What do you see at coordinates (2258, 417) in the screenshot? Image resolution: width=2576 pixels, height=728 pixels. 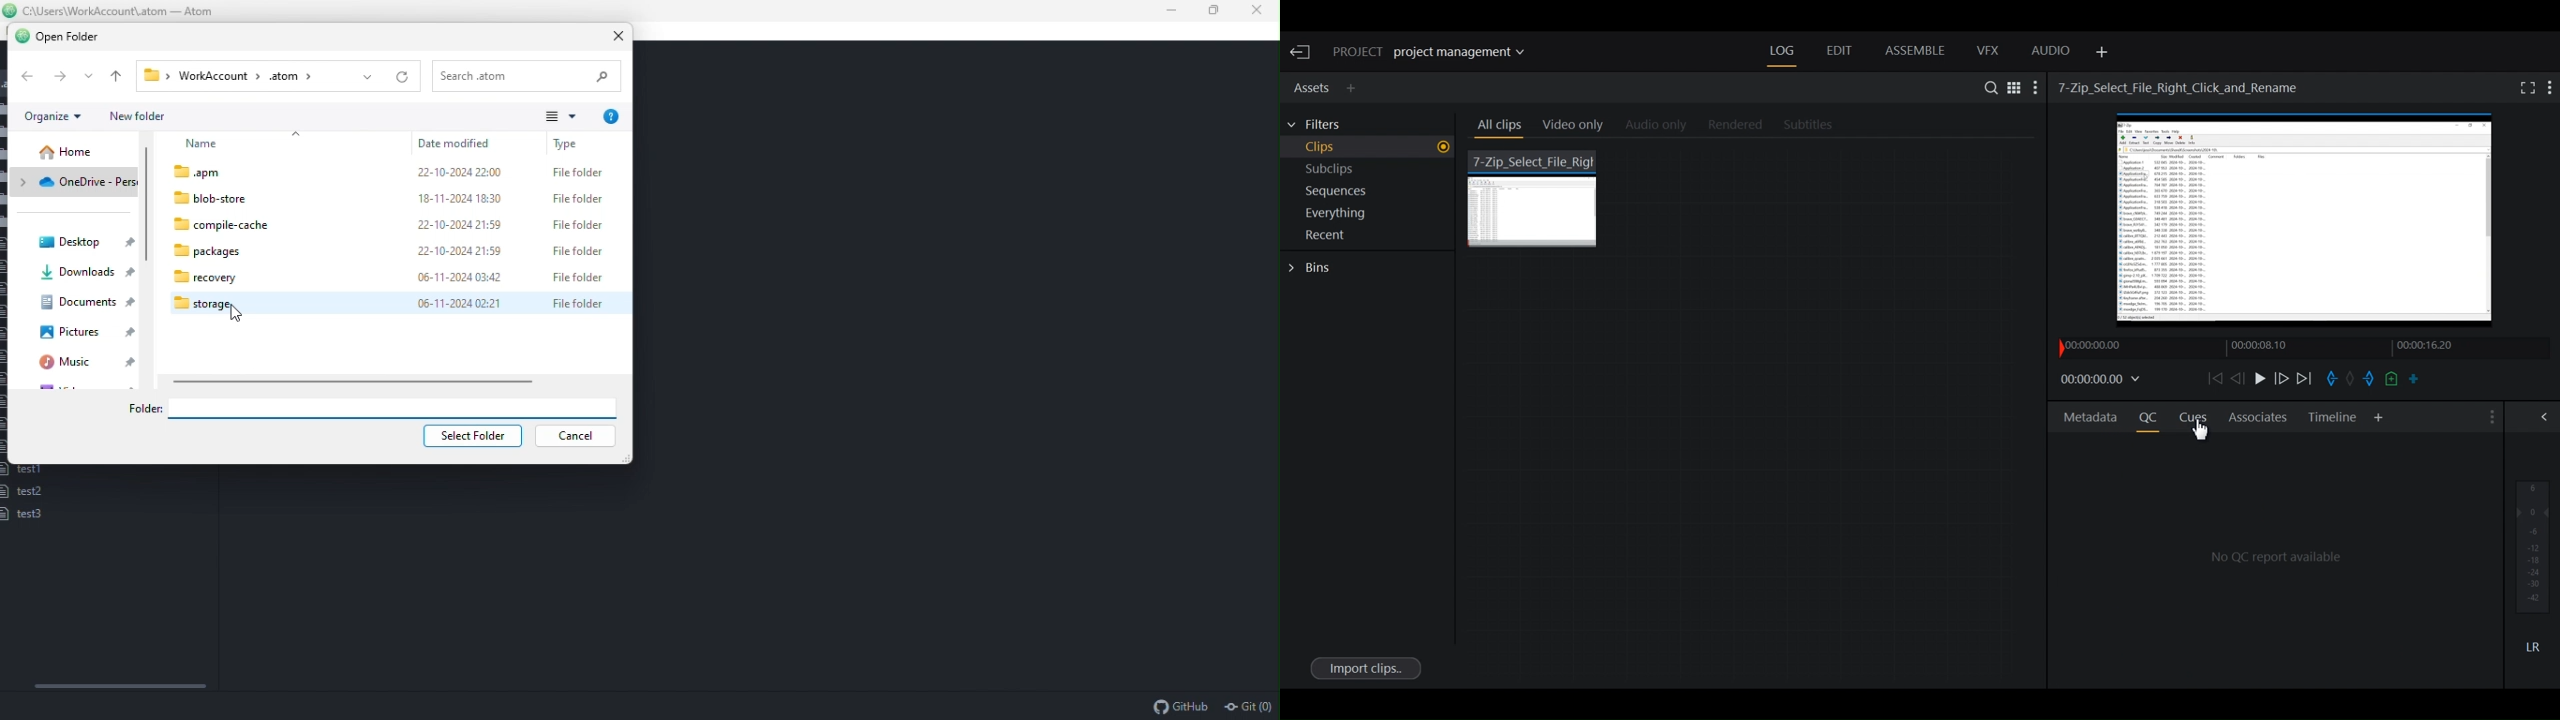 I see `Associates` at bounding box center [2258, 417].